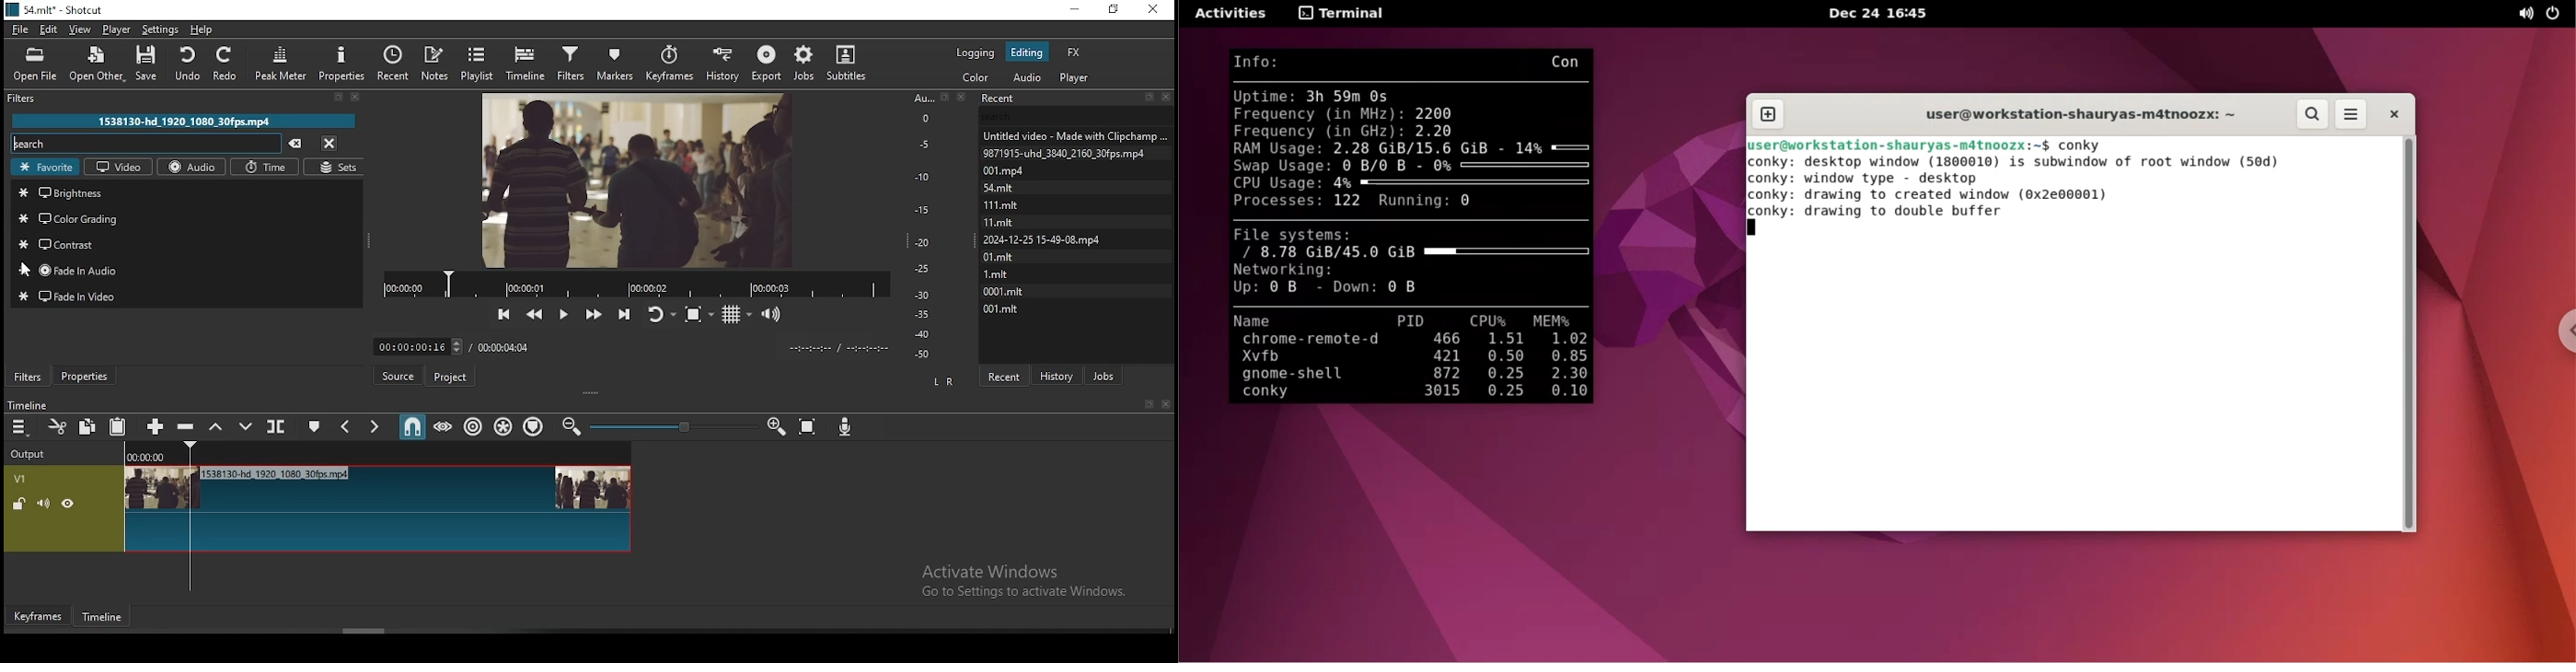  What do you see at coordinates (312, 429) in the screenshot?
I see `create/edit marker` at bounding box center [312, 429].